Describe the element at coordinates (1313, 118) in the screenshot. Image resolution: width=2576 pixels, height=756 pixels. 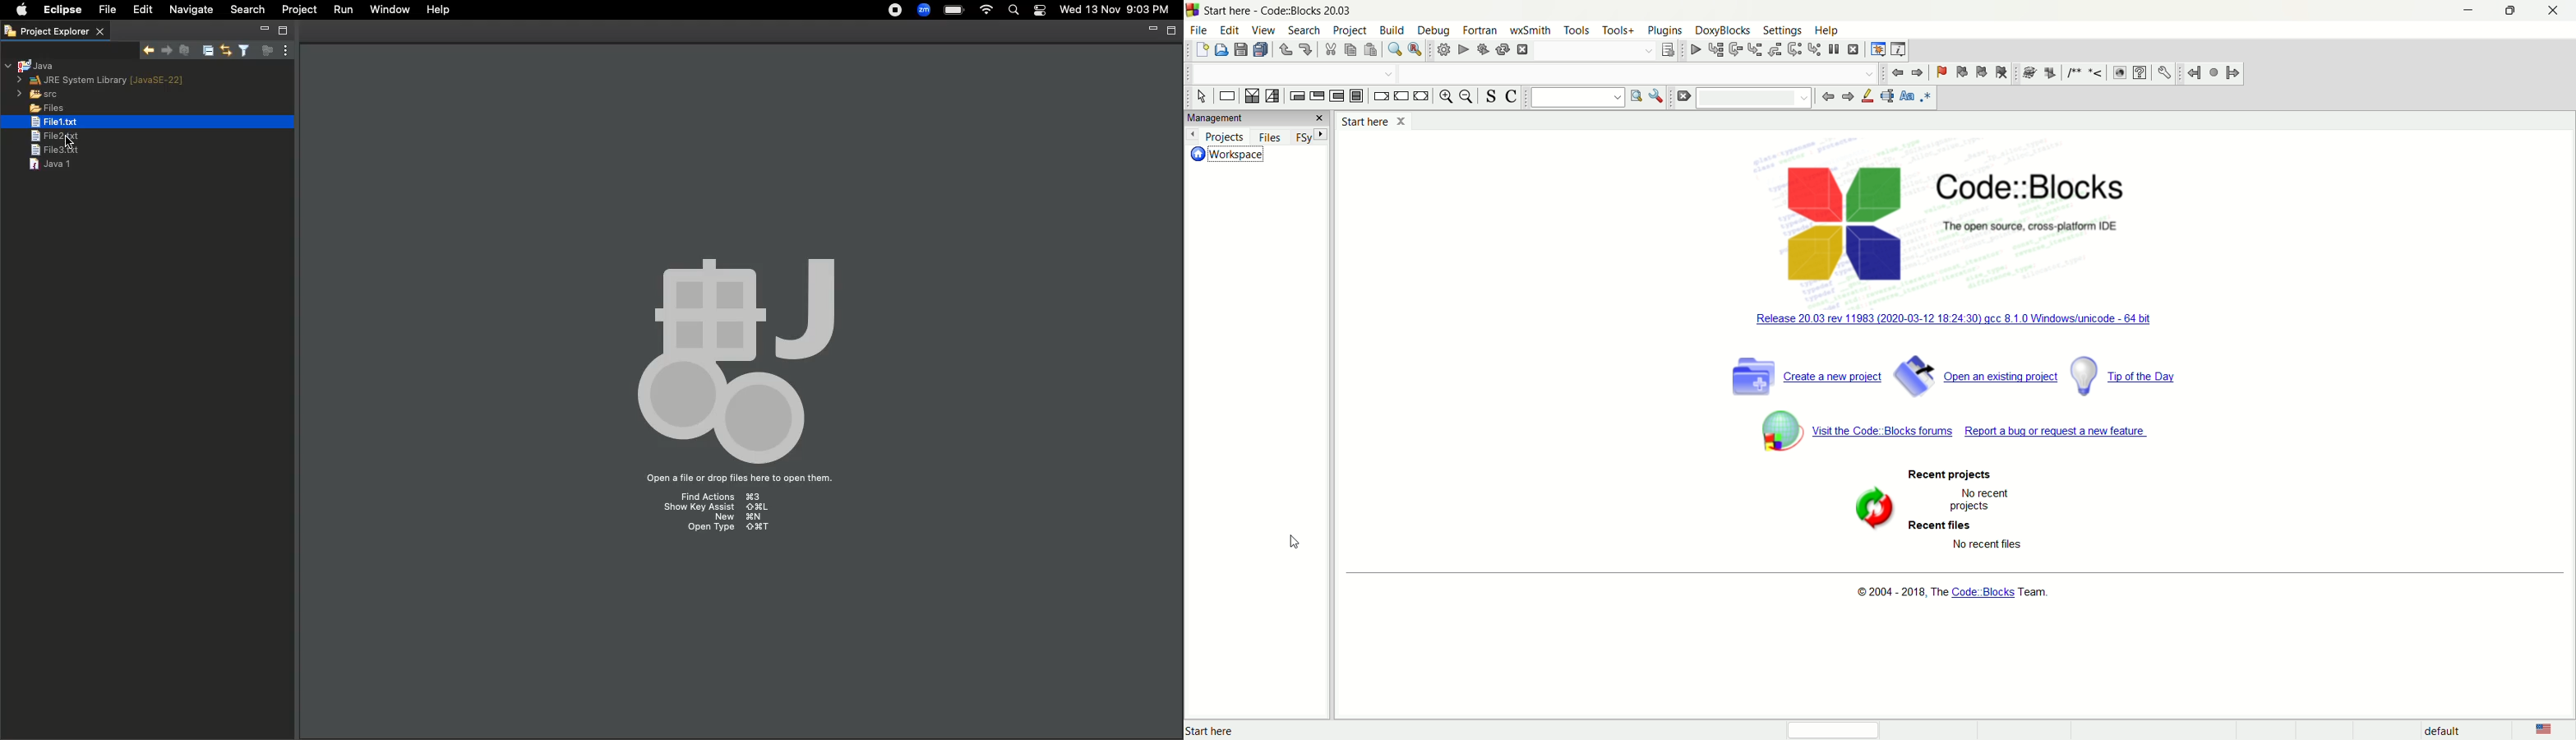
I see `close` at that location.